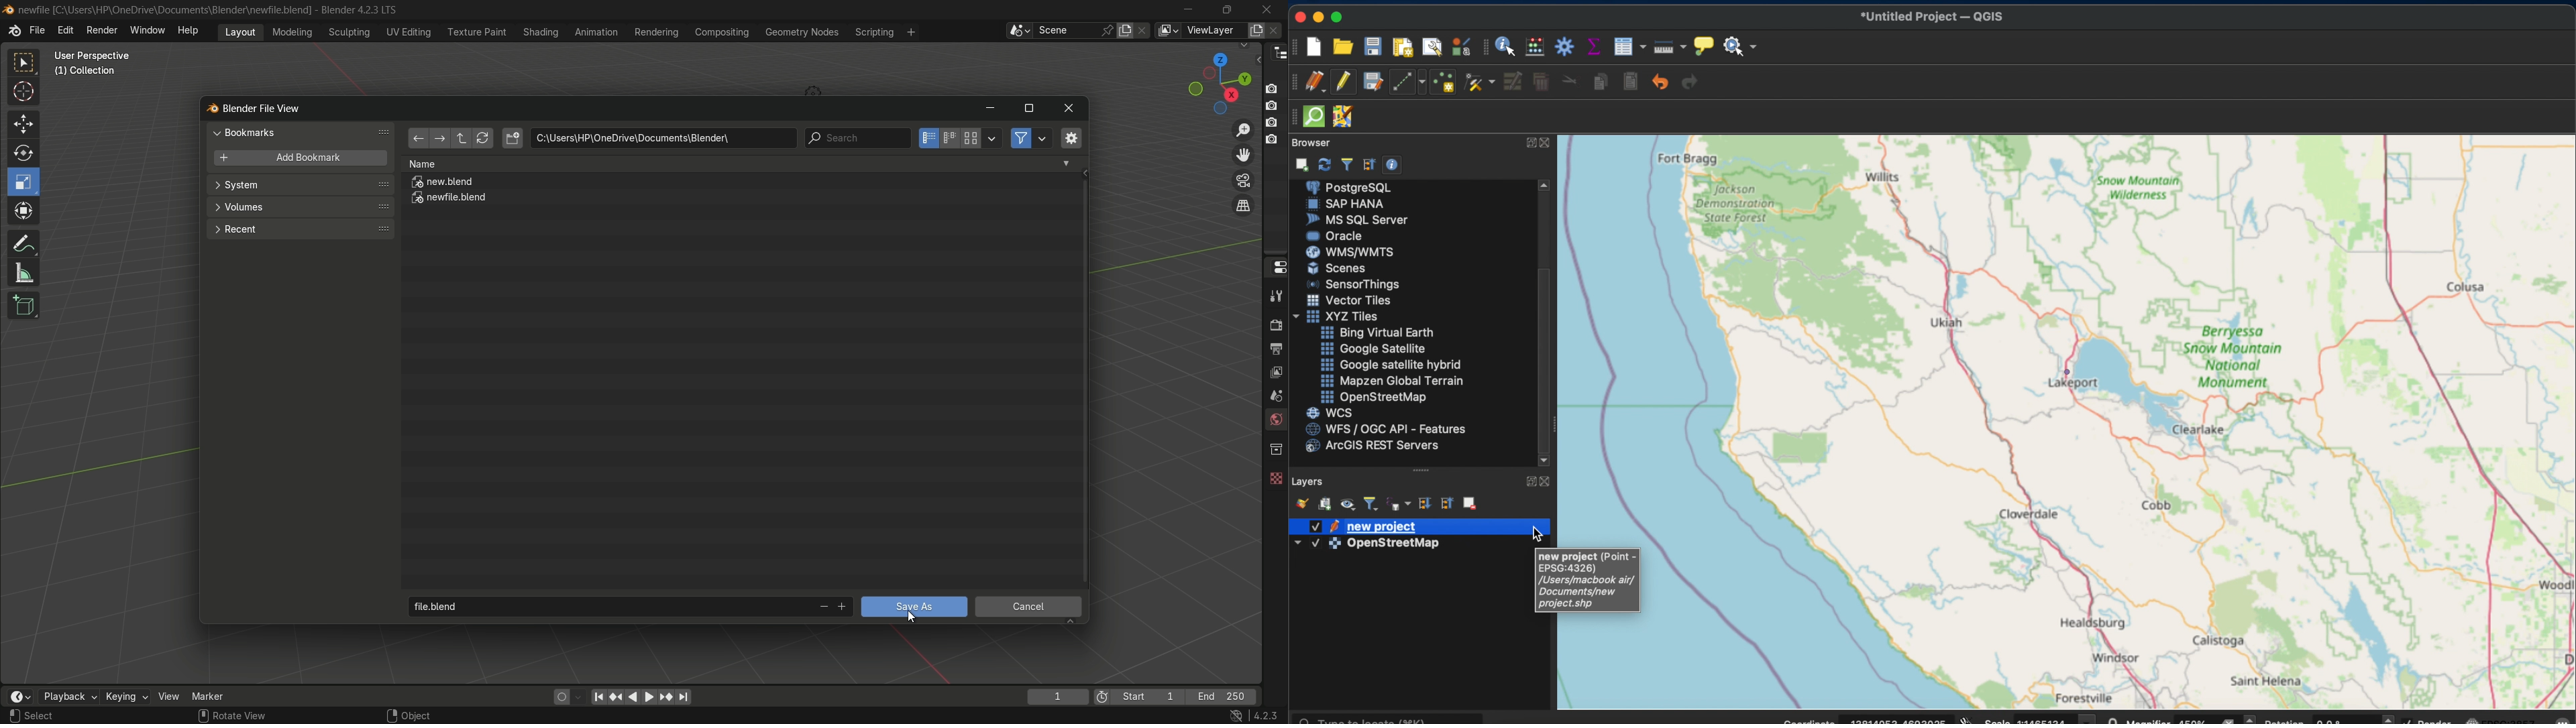  Describe the element at coordinates (658, 32) in the screenshot. I see `rendering menu` at that location.